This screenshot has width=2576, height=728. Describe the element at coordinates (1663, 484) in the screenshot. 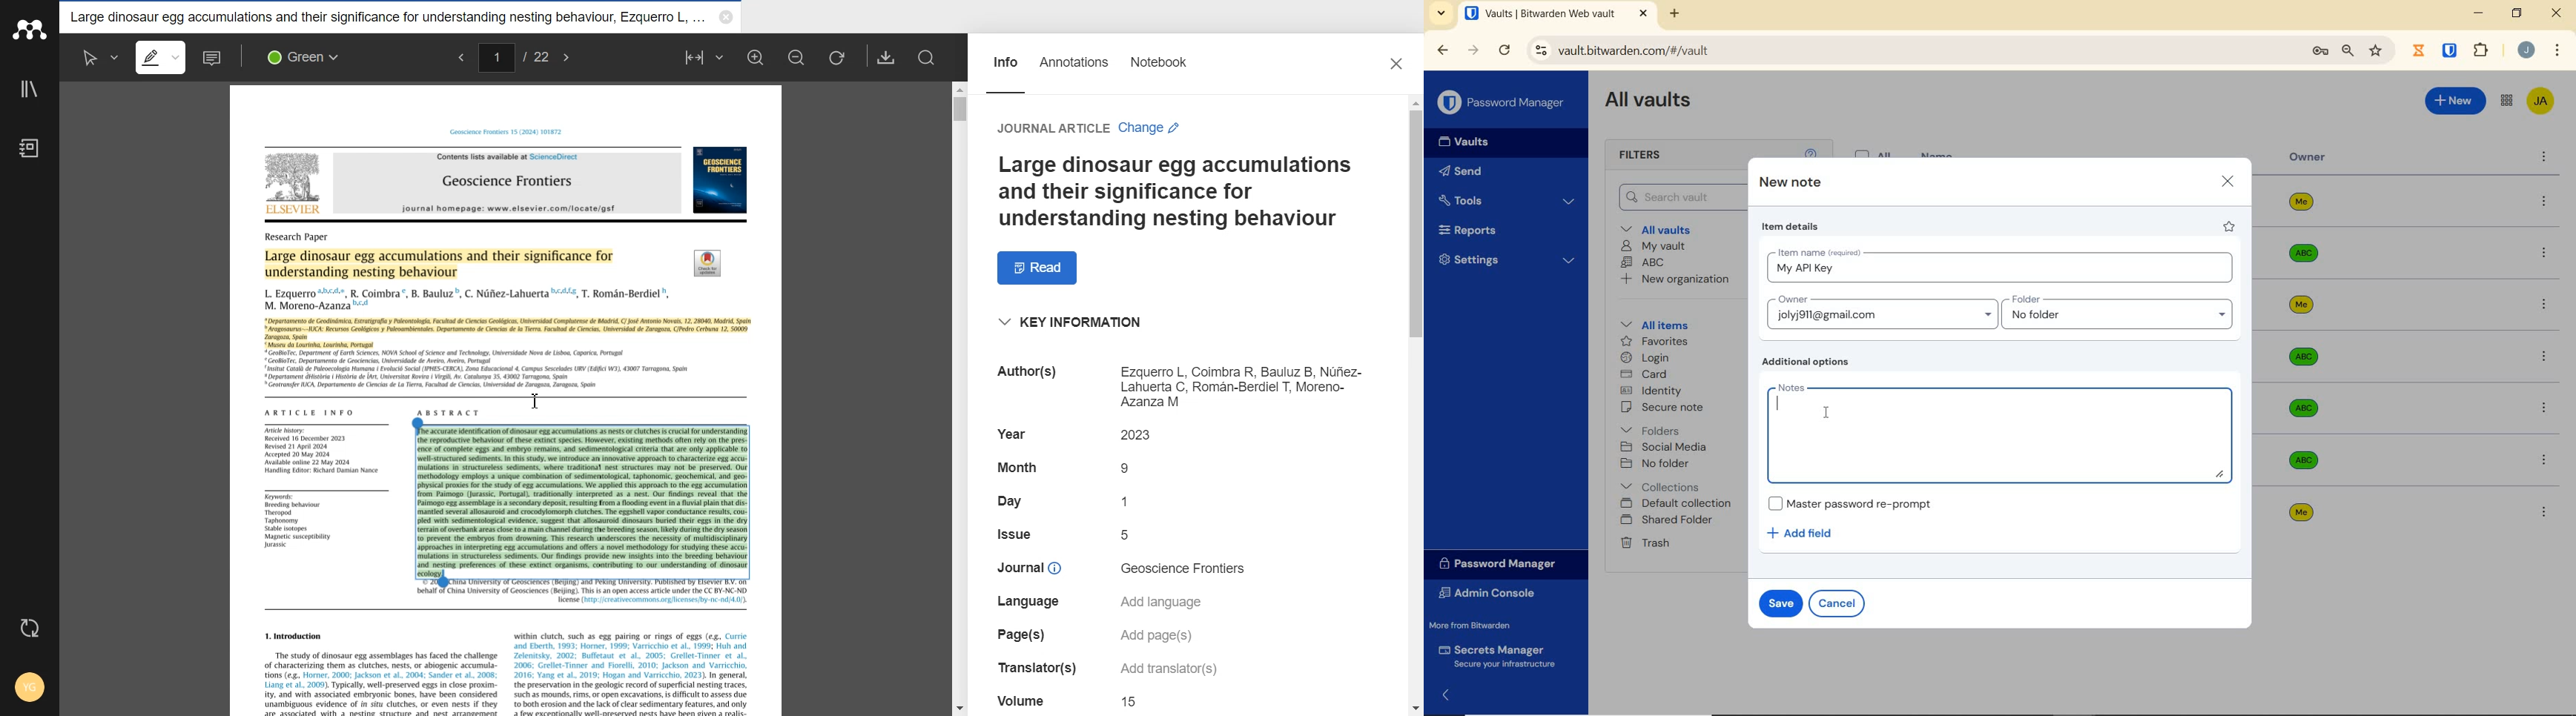

I see `Collections` at that location.